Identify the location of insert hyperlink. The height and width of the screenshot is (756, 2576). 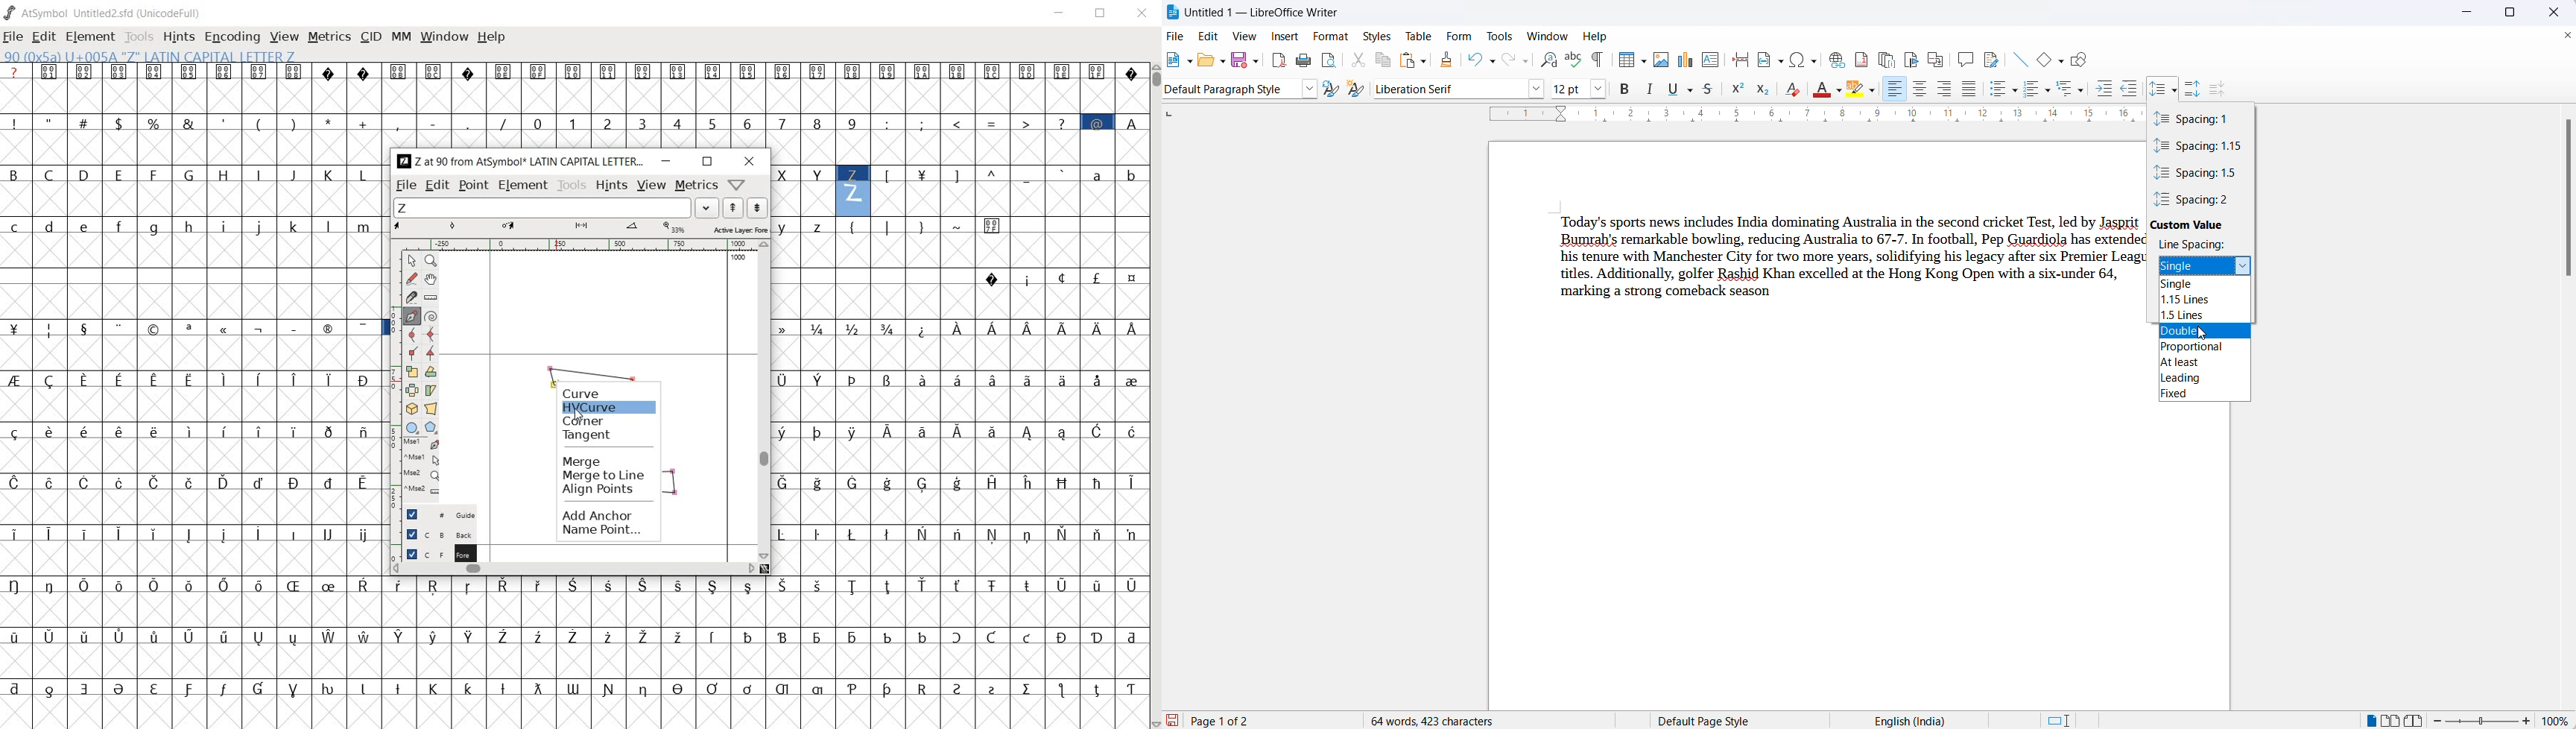
(1834, 58).